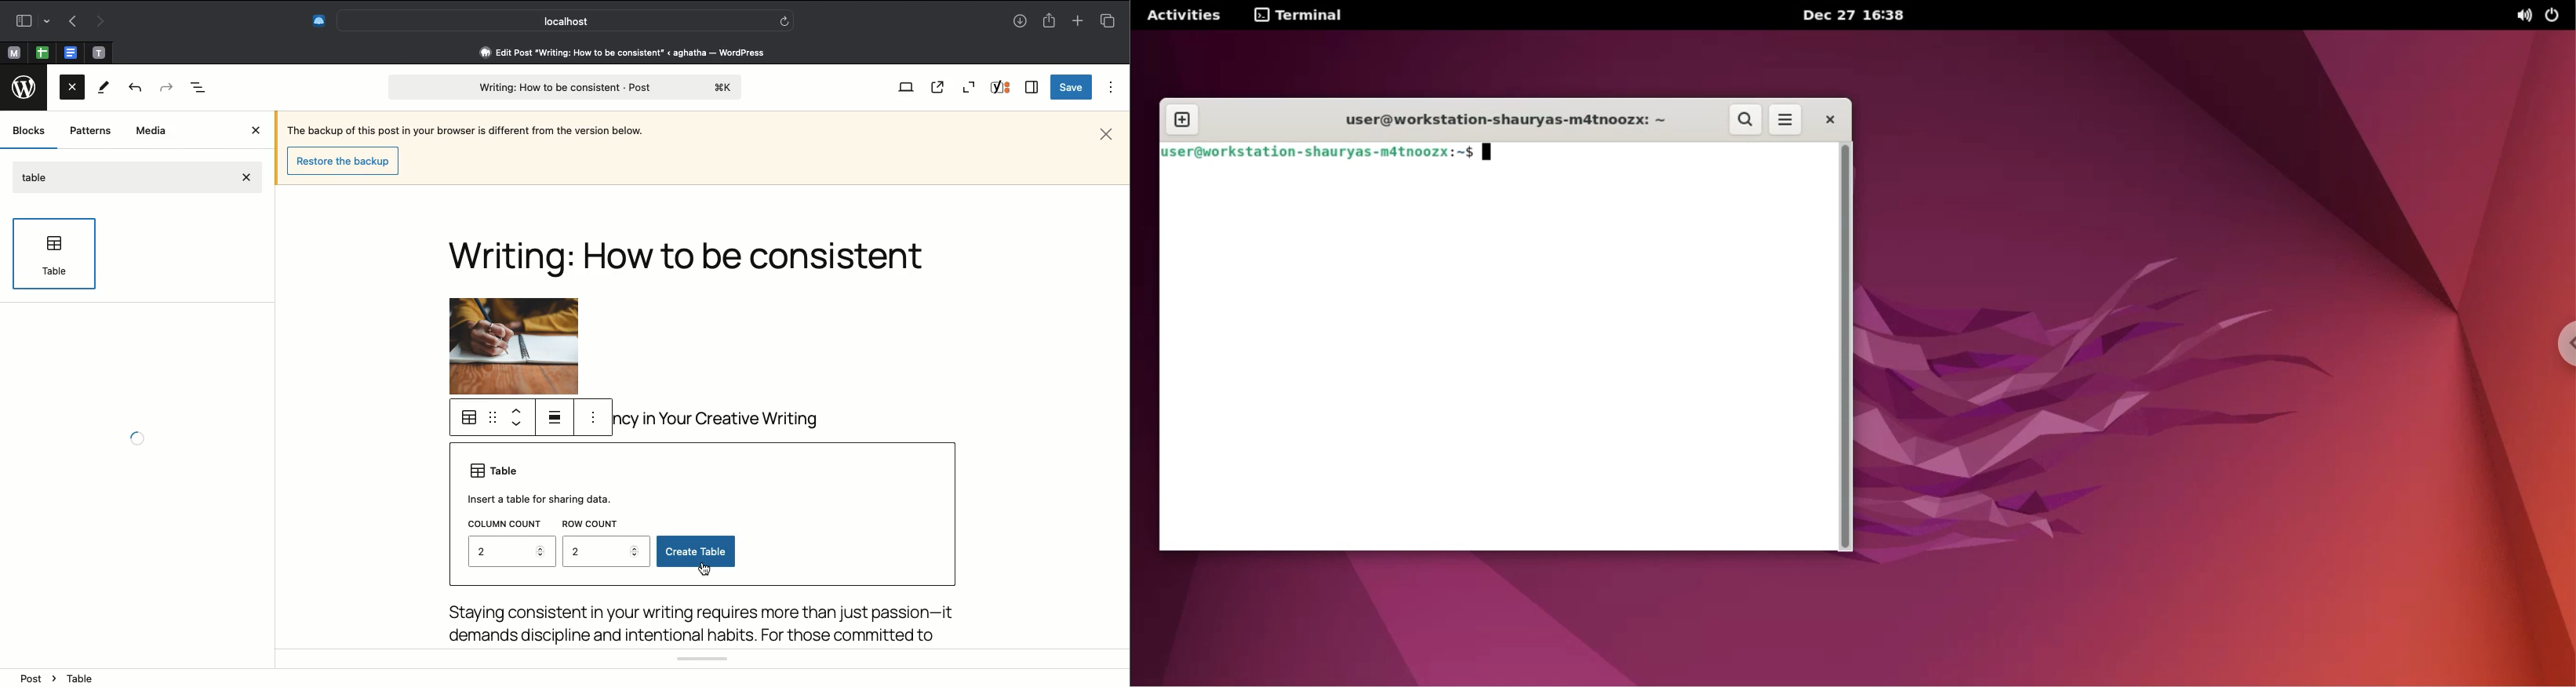 The height and width of the screenshot is (700, 2576). Describe the element at coordinates (606, 551) in the screenshot. I see `2` at that location.